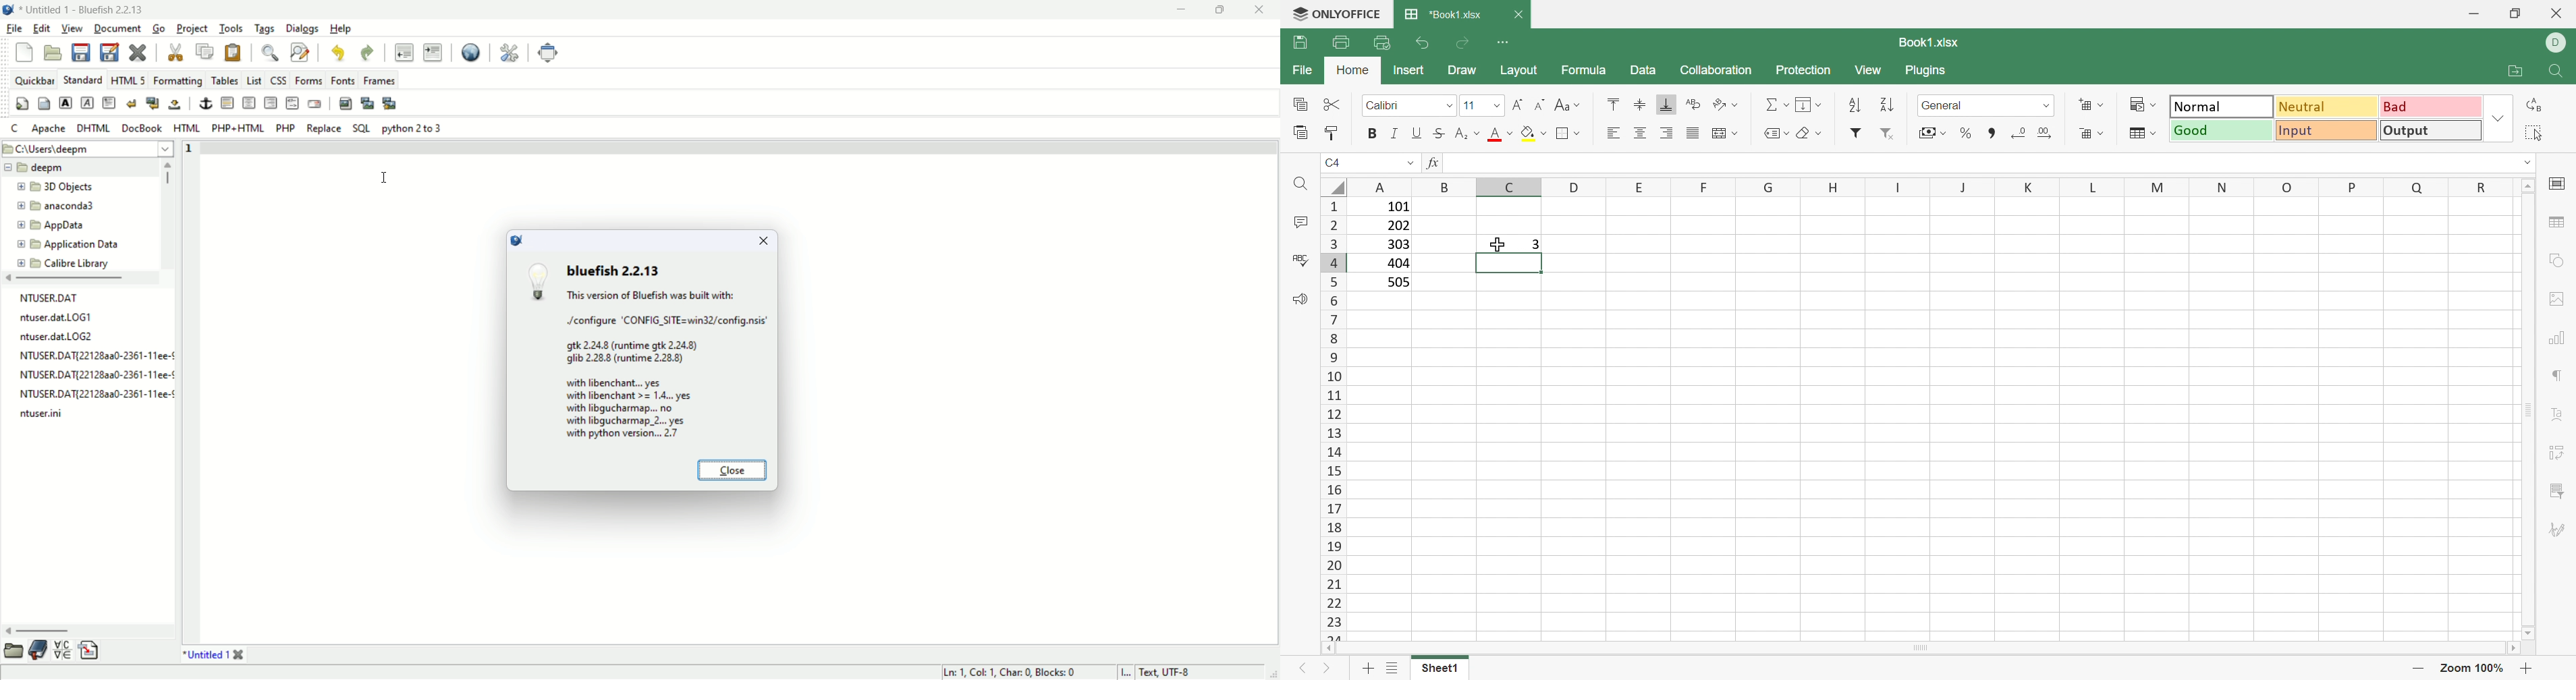 This screenshot has width=2576, height=700. Describe the element at coordinates (2558, 259) in the screenshot. I see `shape settings` at that location.